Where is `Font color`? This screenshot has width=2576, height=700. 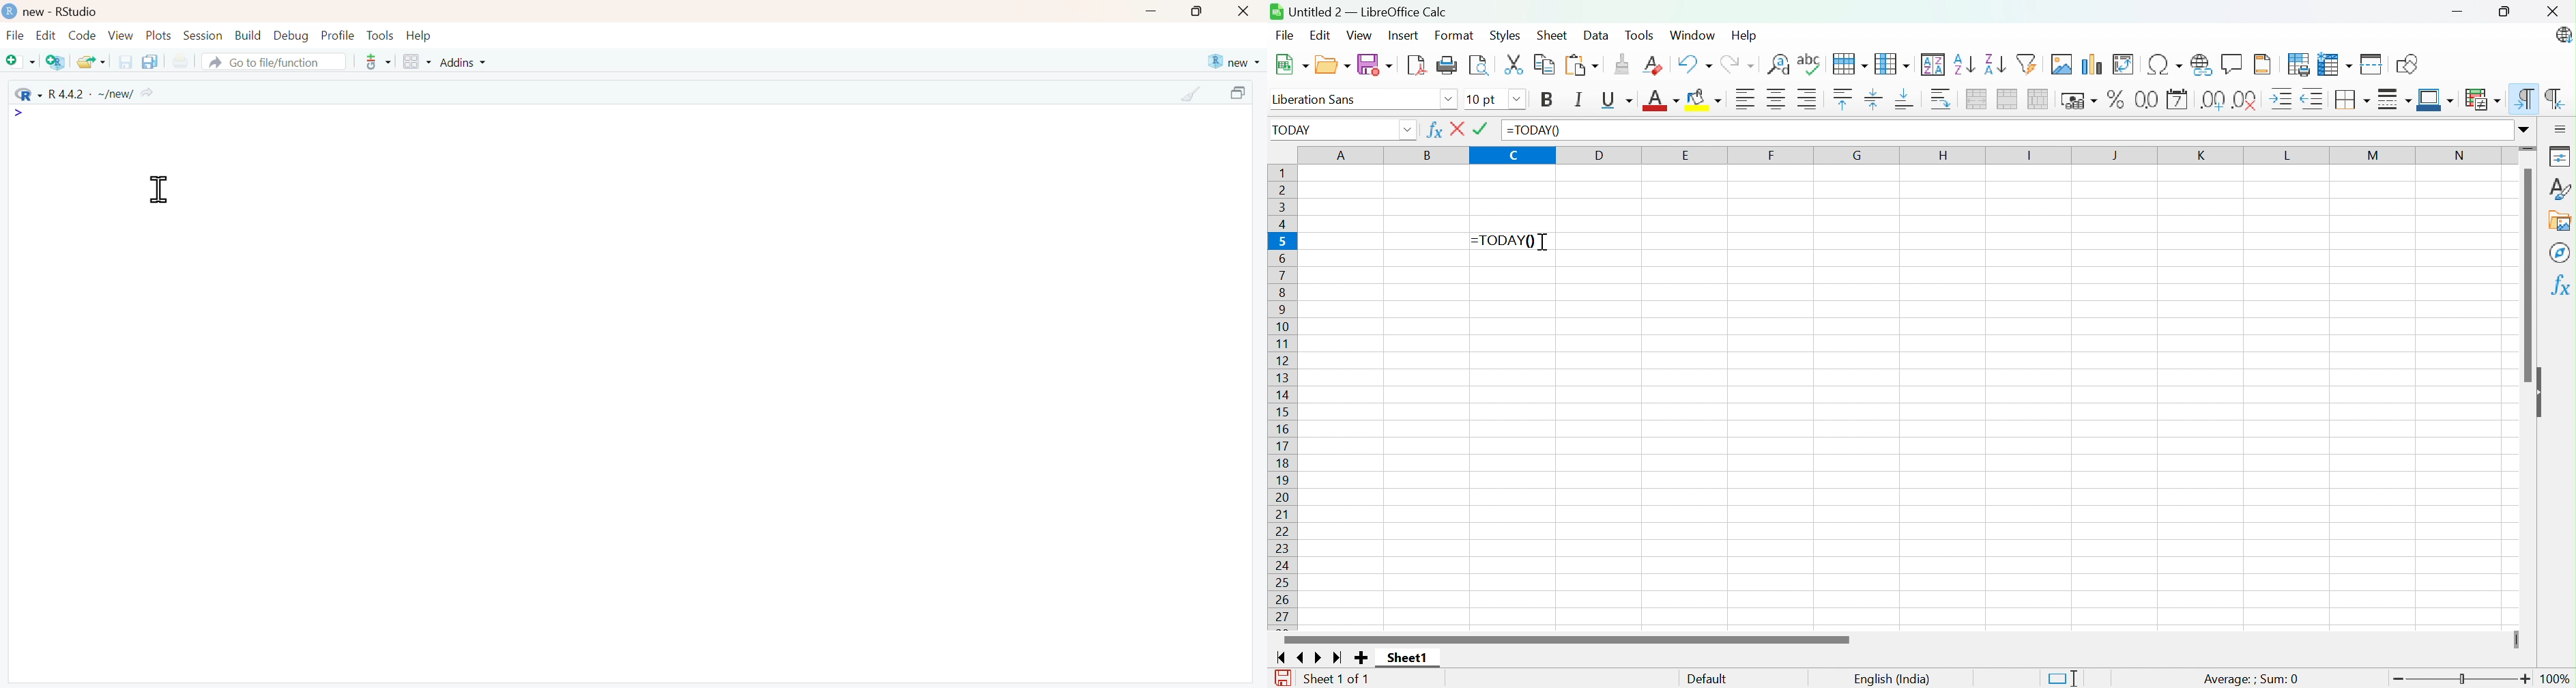 Font color is located at coordinates (1662, 102).